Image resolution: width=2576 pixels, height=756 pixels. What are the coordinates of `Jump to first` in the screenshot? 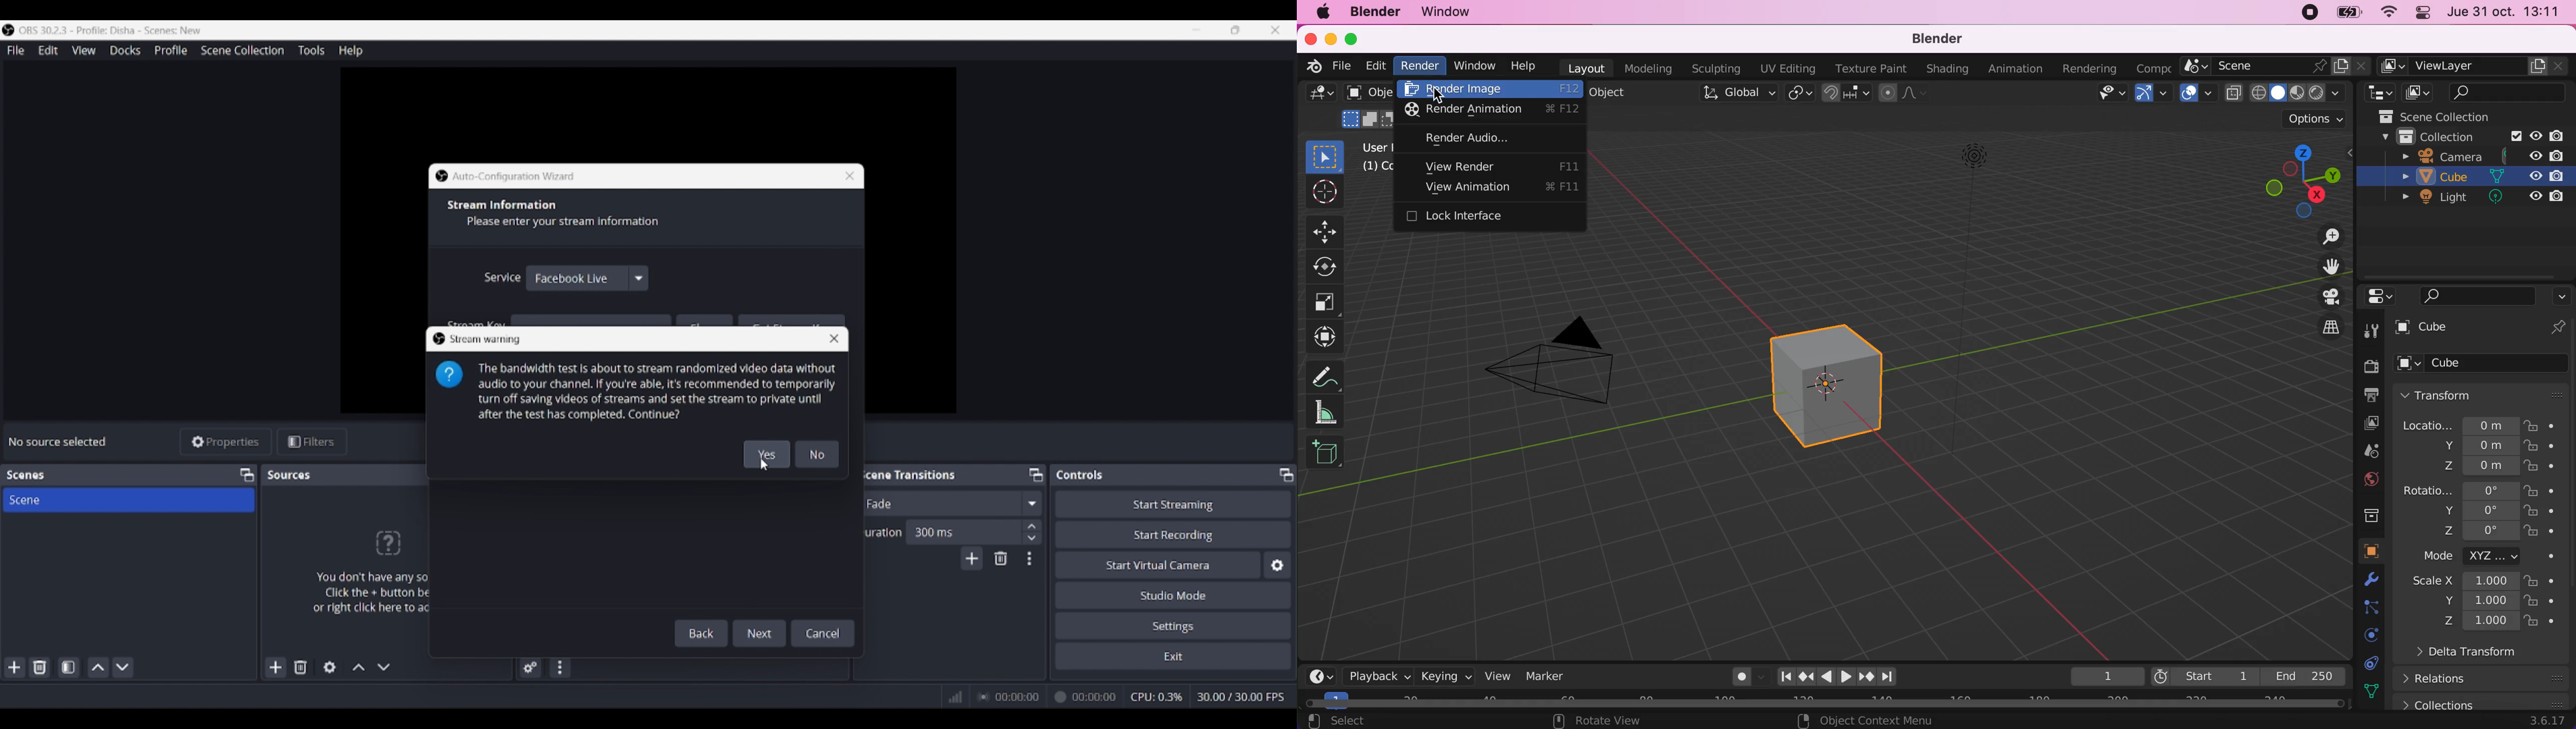 It's located at (1782, 676).